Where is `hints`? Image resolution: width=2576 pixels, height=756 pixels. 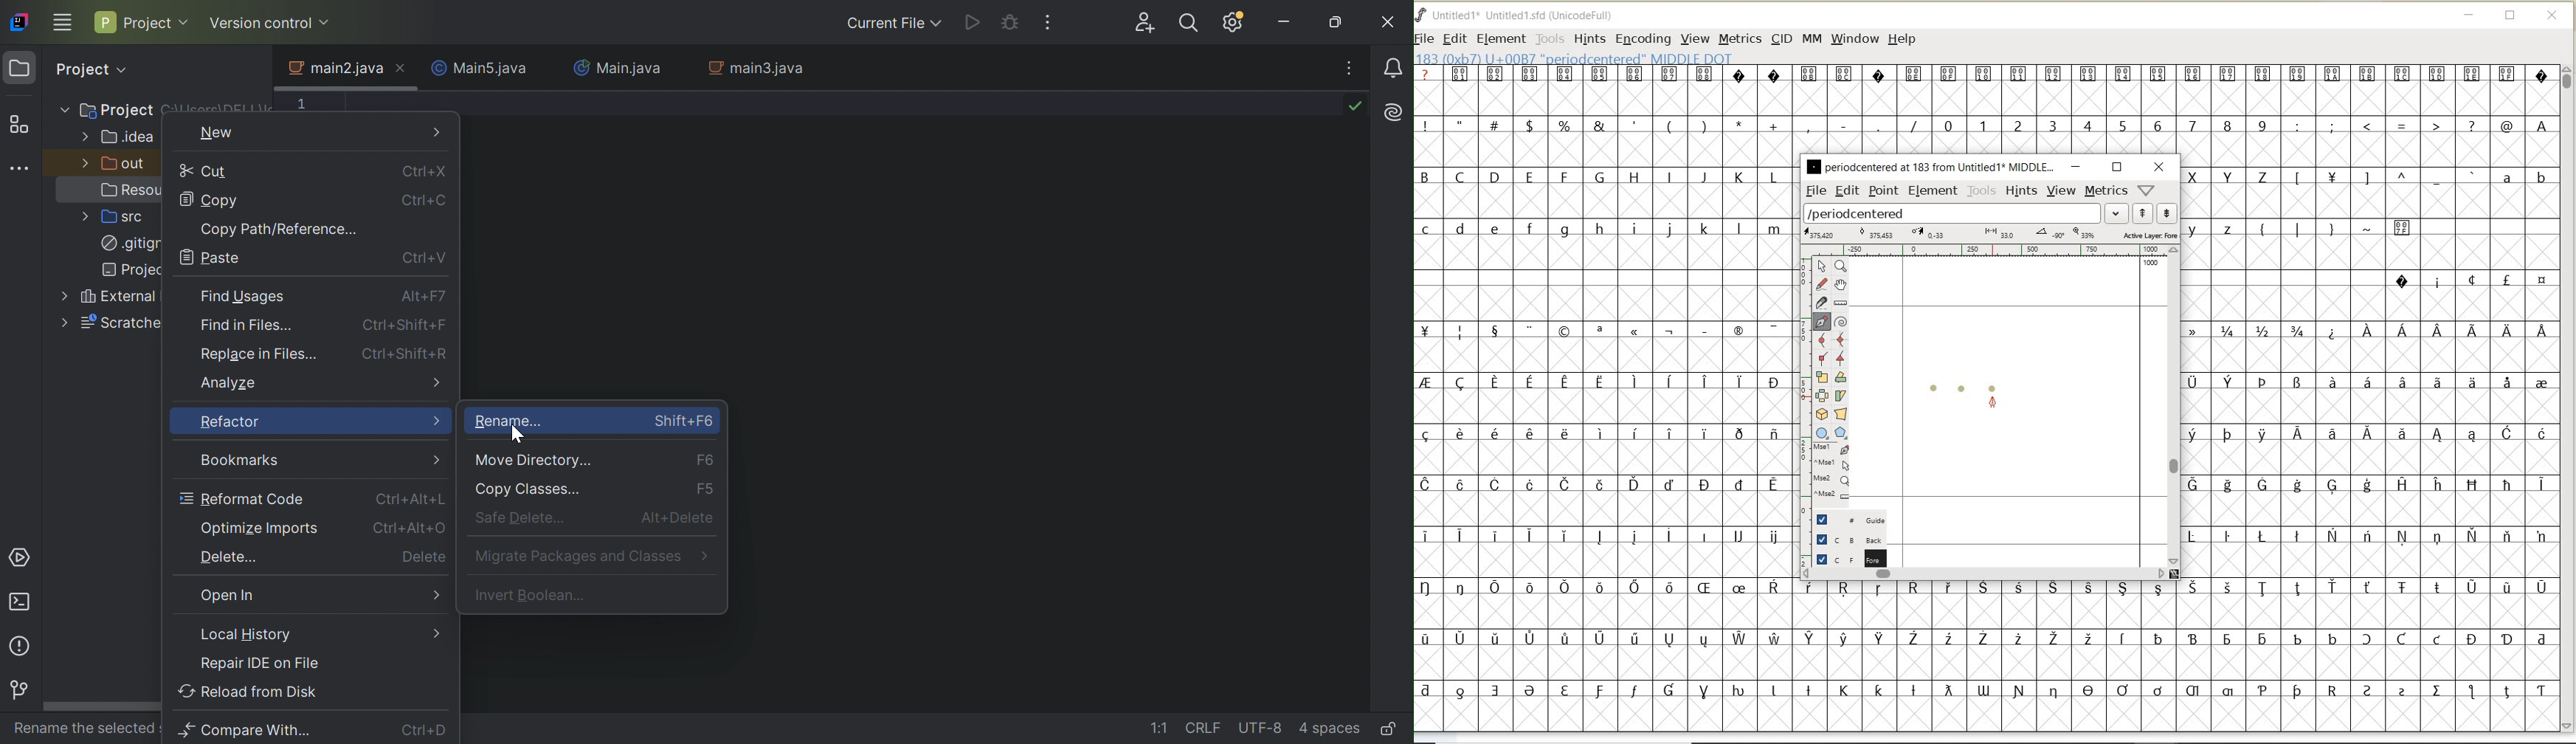 hints is located at coordinates (2022, 190).